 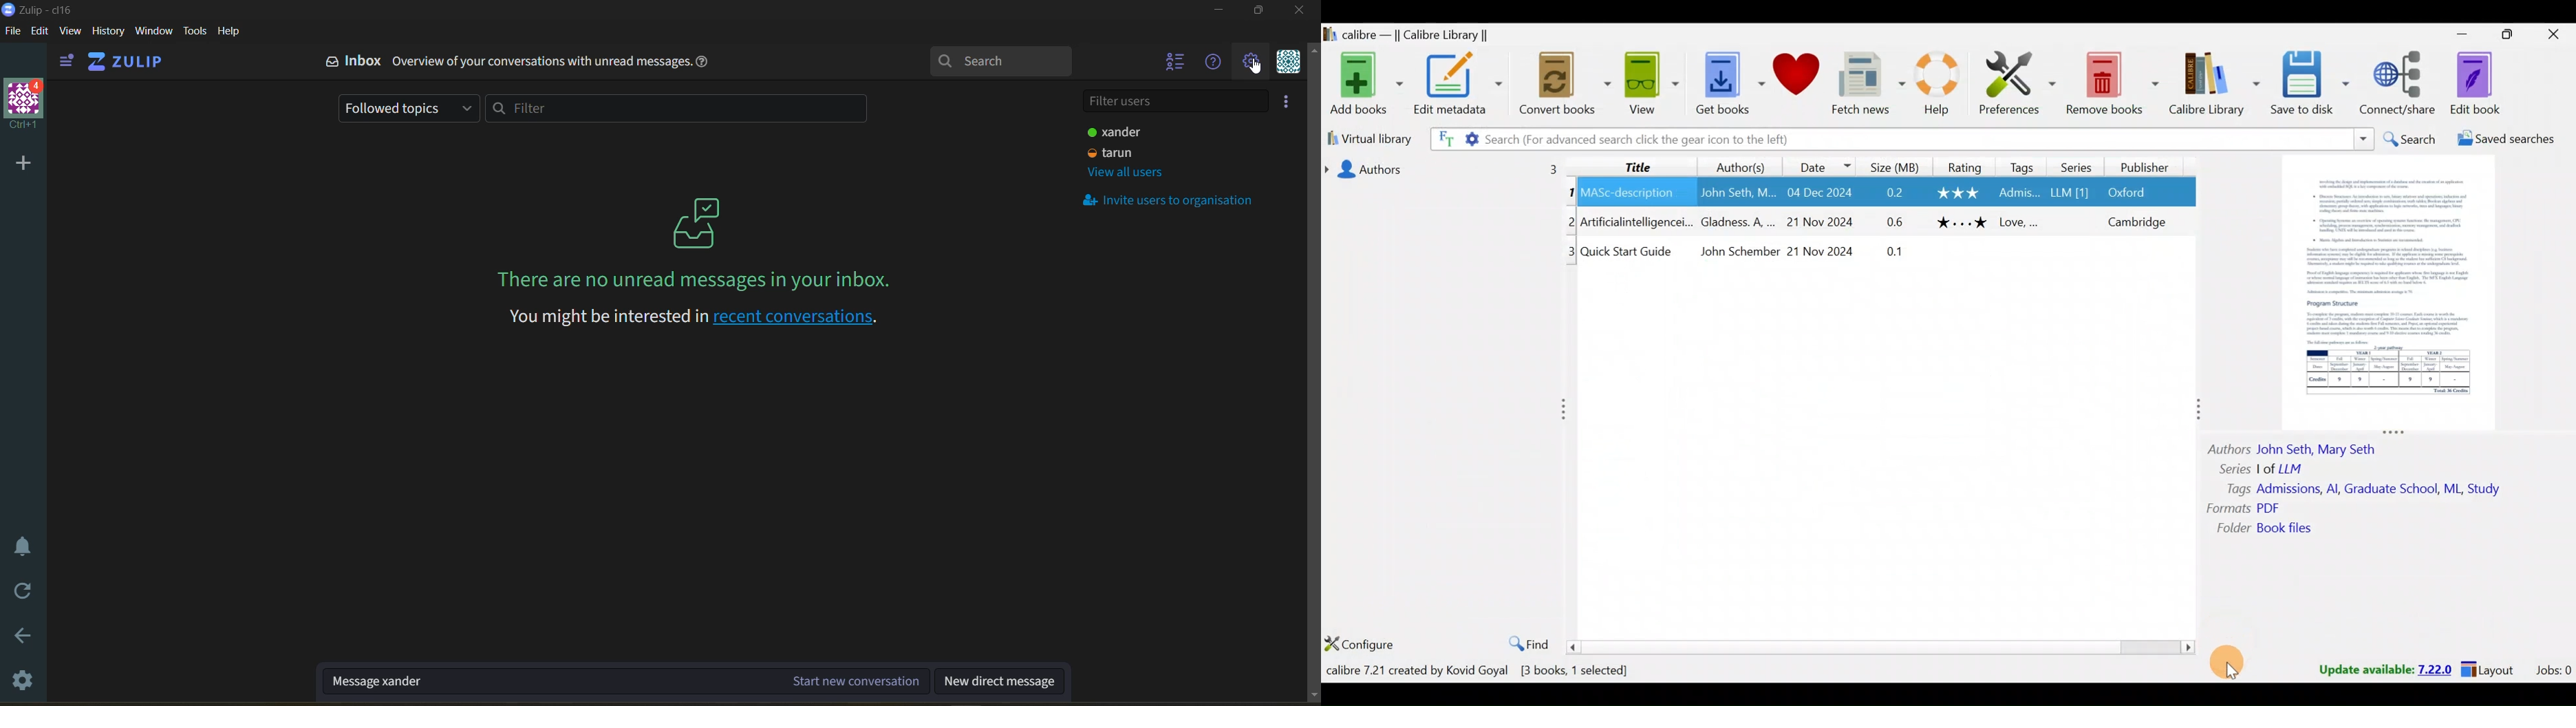 What do you see at coordinates (1960, 223) in the screenshot?
I see `` at bounding box center [1960, 223].